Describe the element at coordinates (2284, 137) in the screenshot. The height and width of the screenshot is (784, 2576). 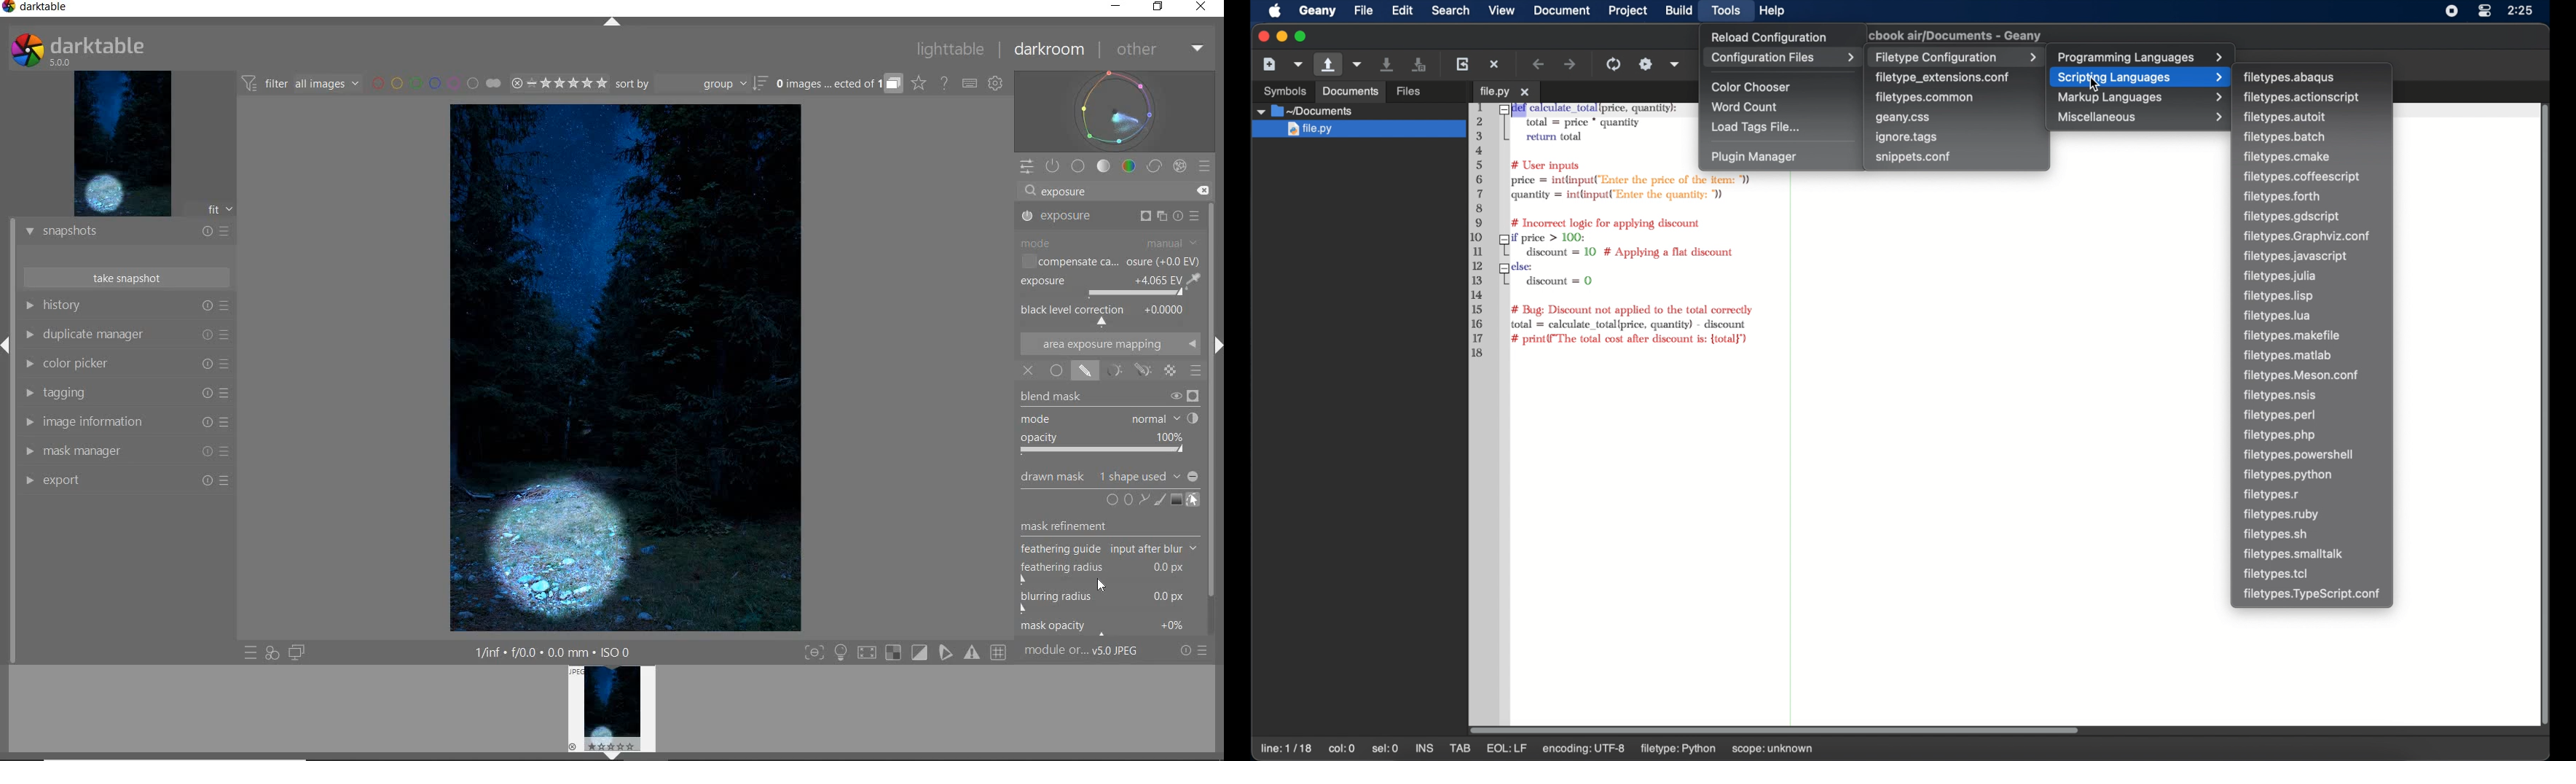
I see `filetypes` at that location.